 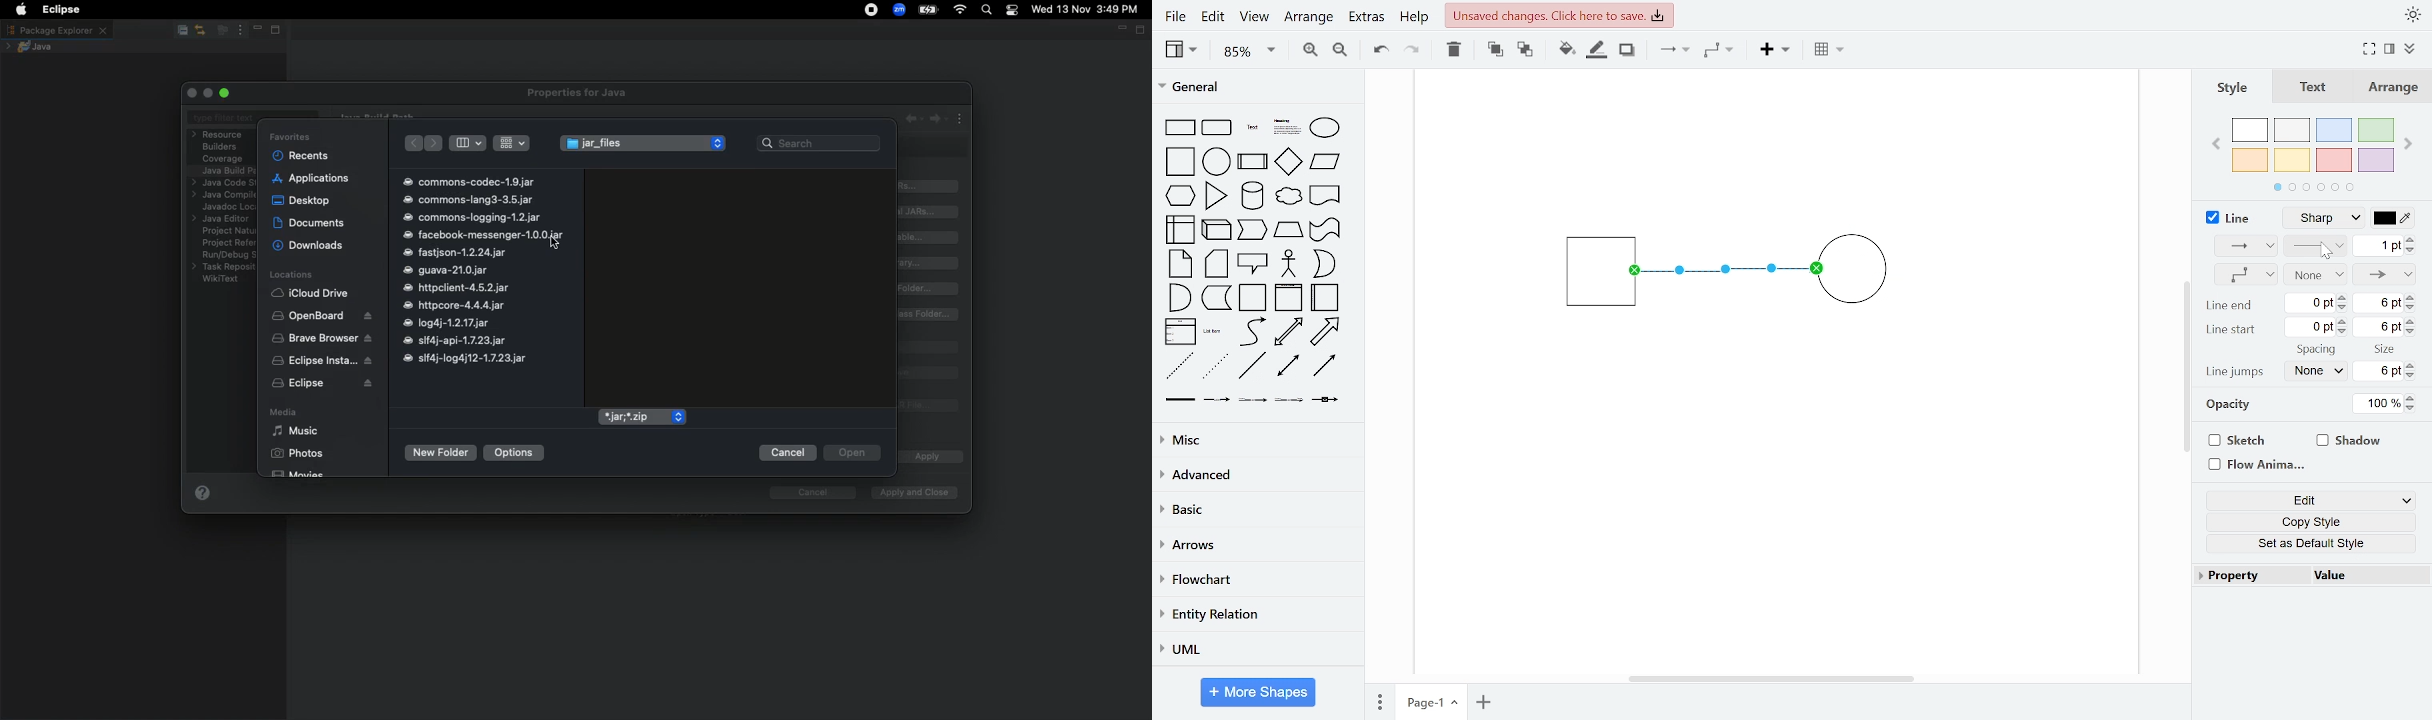 I want to click on flowchart, so click(x=1254, y=581).